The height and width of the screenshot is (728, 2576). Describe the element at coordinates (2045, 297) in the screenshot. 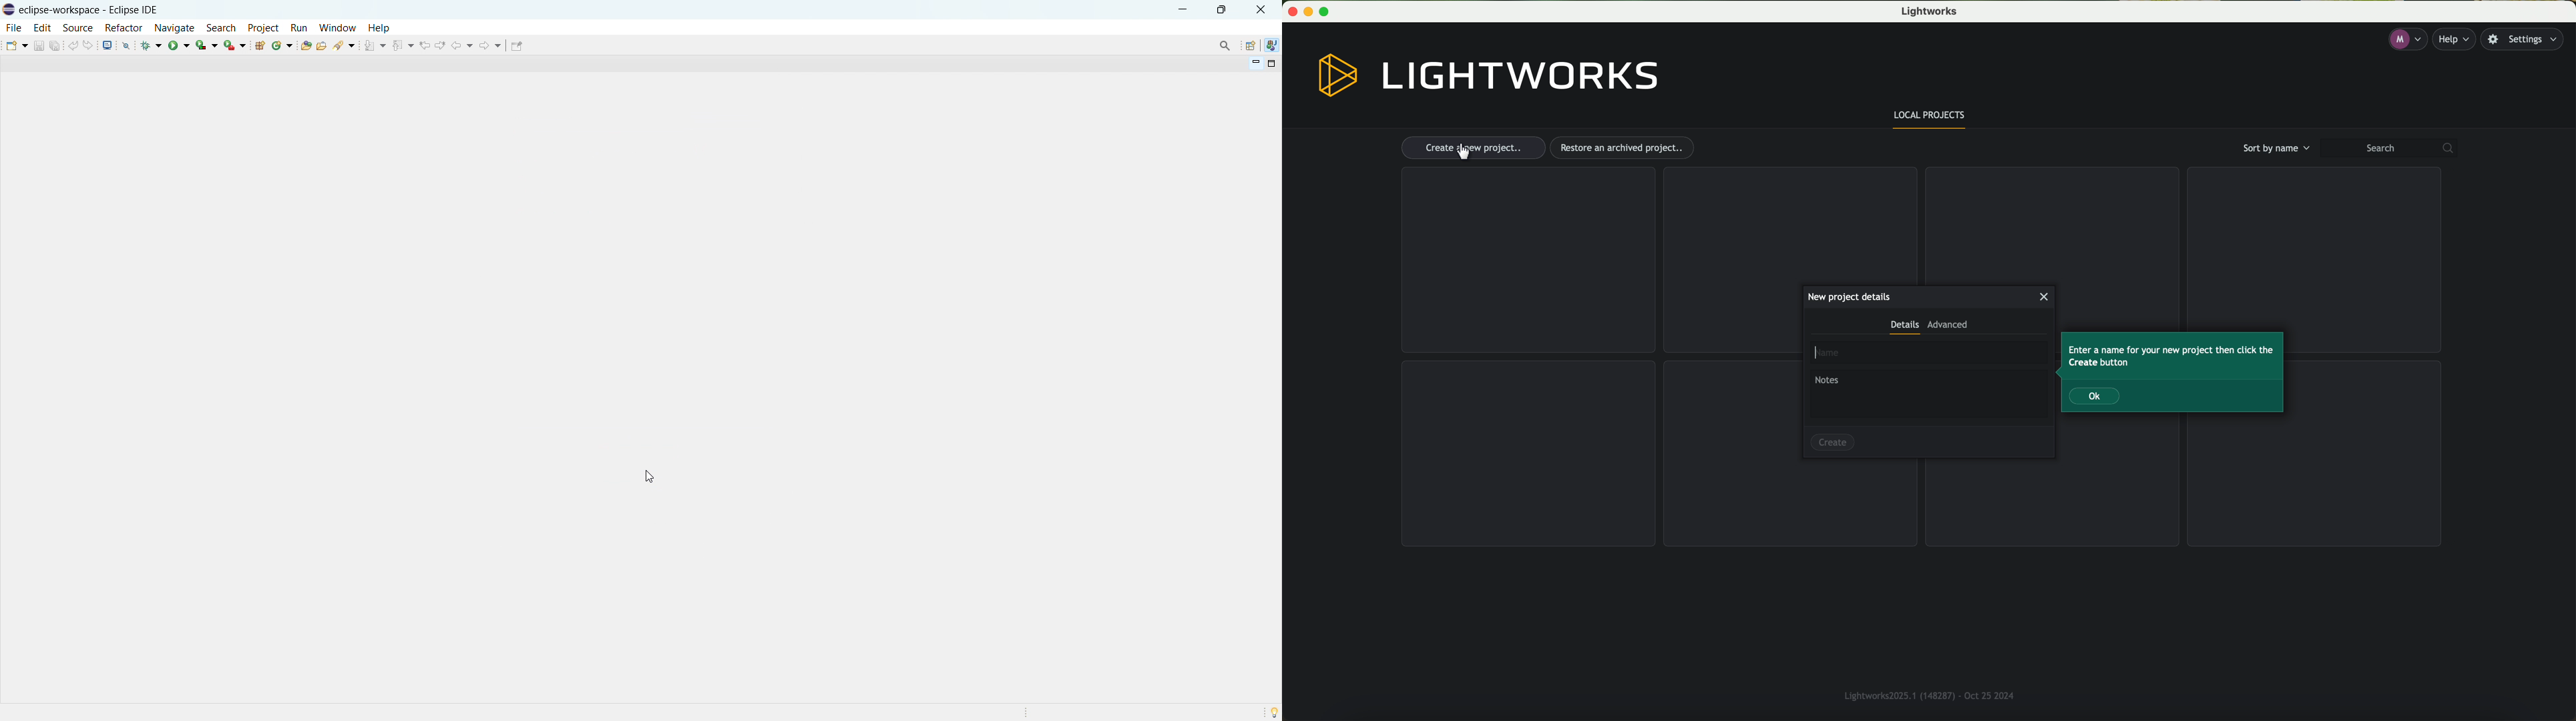

I see `close` at that location.